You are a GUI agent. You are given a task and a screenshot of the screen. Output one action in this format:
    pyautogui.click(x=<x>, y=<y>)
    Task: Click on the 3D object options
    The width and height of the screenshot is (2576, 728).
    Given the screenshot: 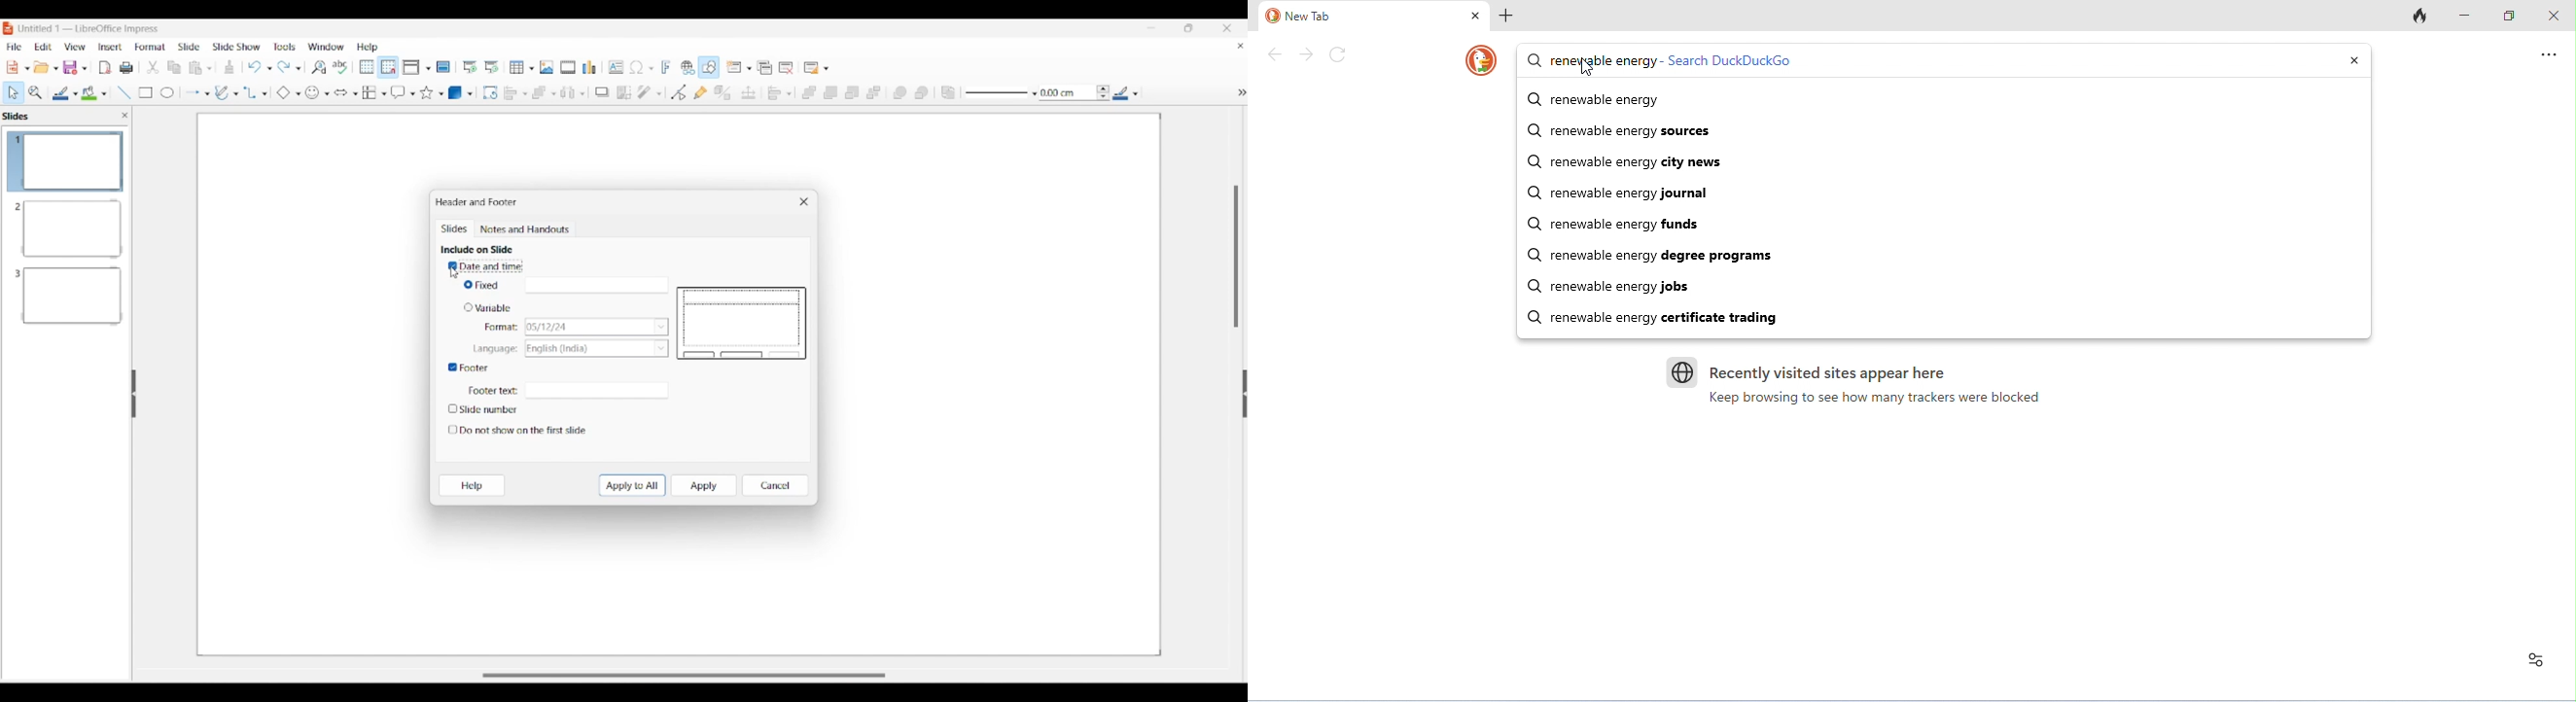 What is the action you would take?
    pyautogui.click(x=460, y=93)
    